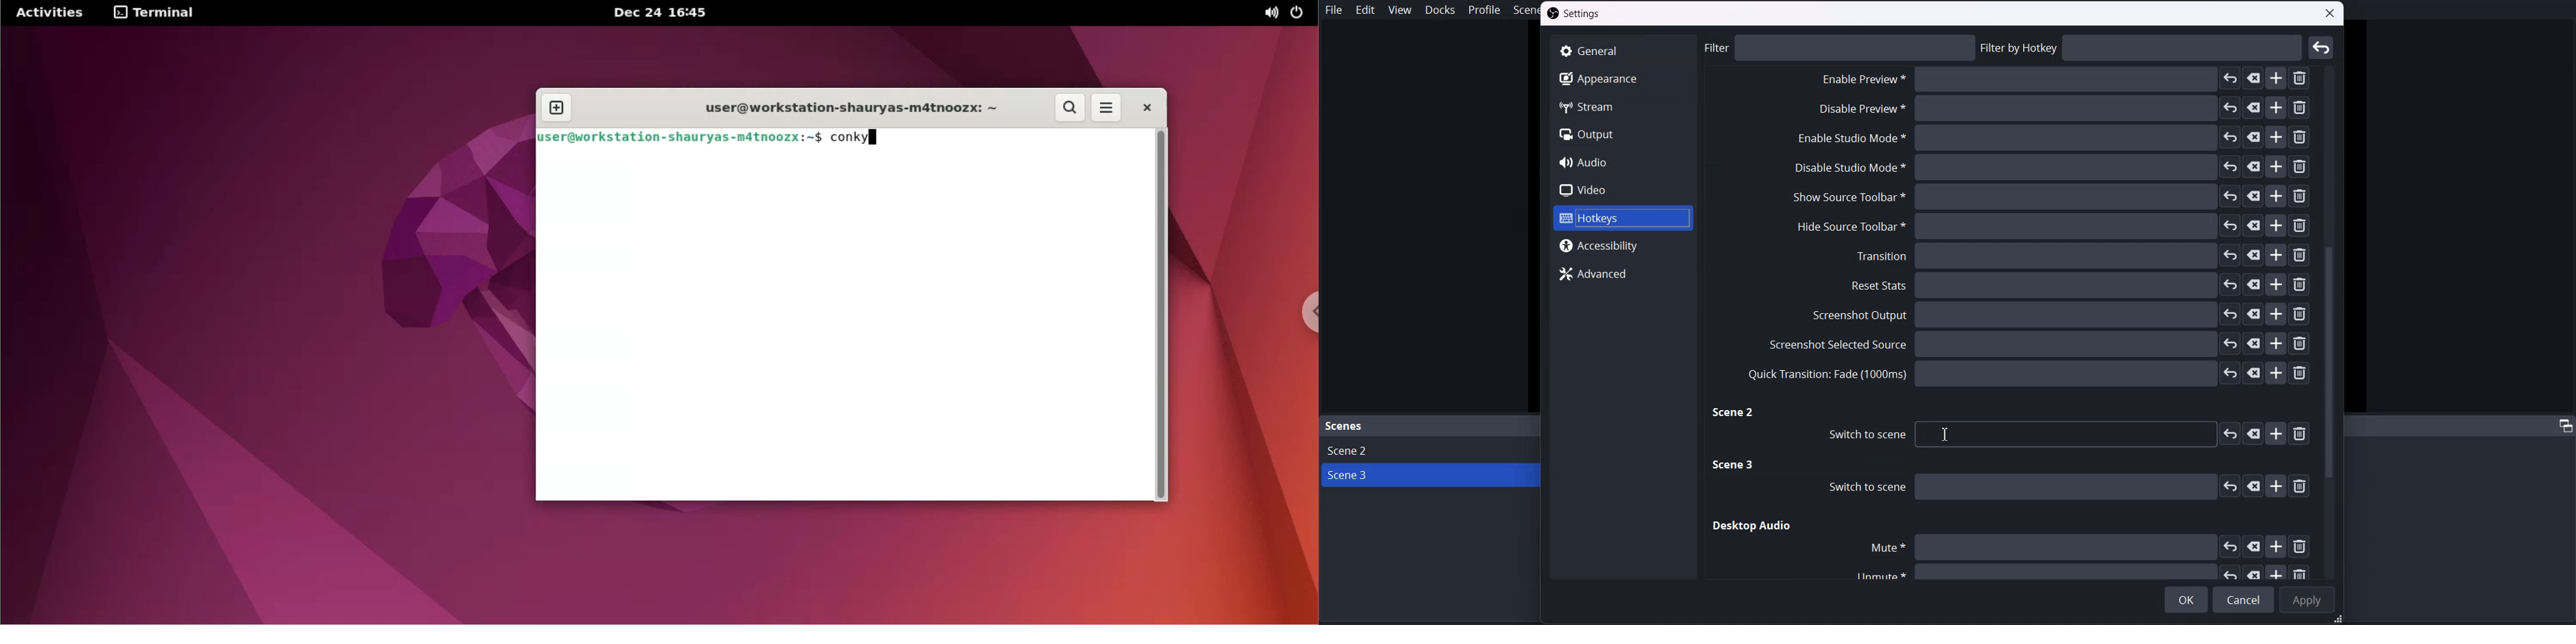 This screenshot has height=644, width=2576. I want to click on Scene three, so click(1735, 466).